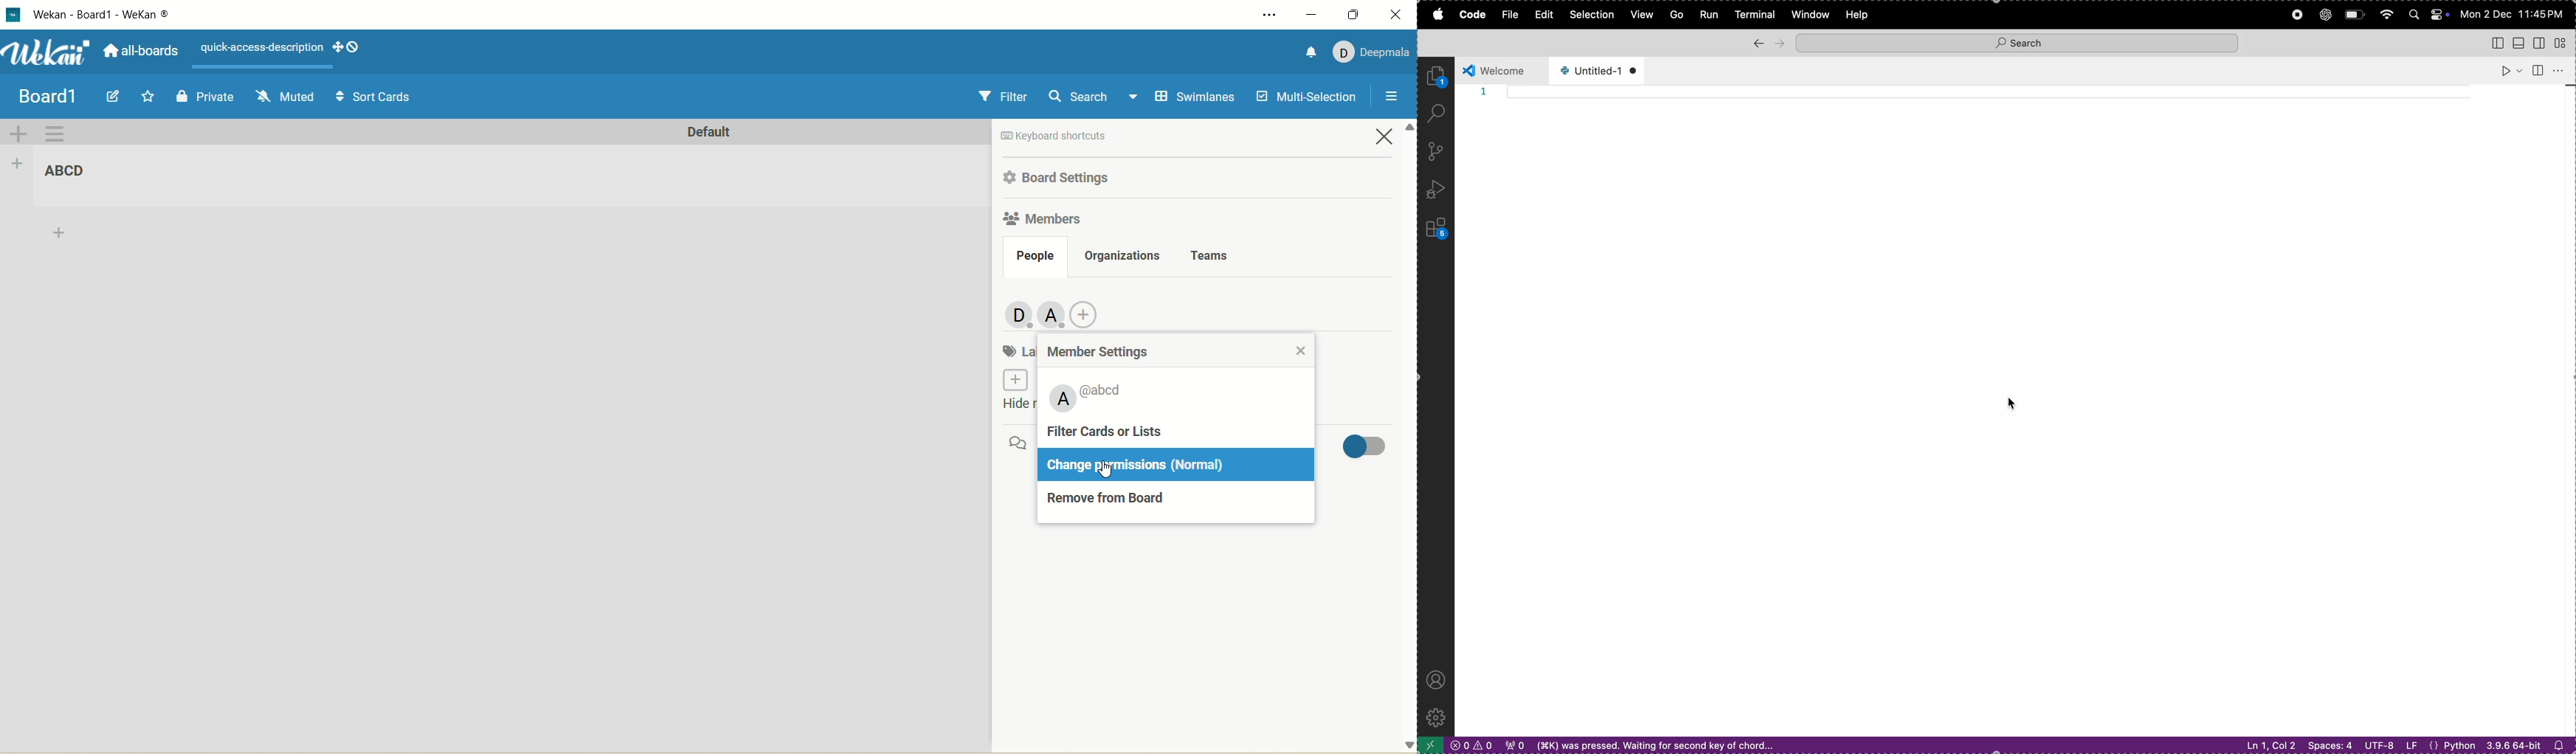 The height and width of the screenshot is (756, 2576). Describe the element at coordinates (2455, 745) in the screenshot. I see `python` at that location.